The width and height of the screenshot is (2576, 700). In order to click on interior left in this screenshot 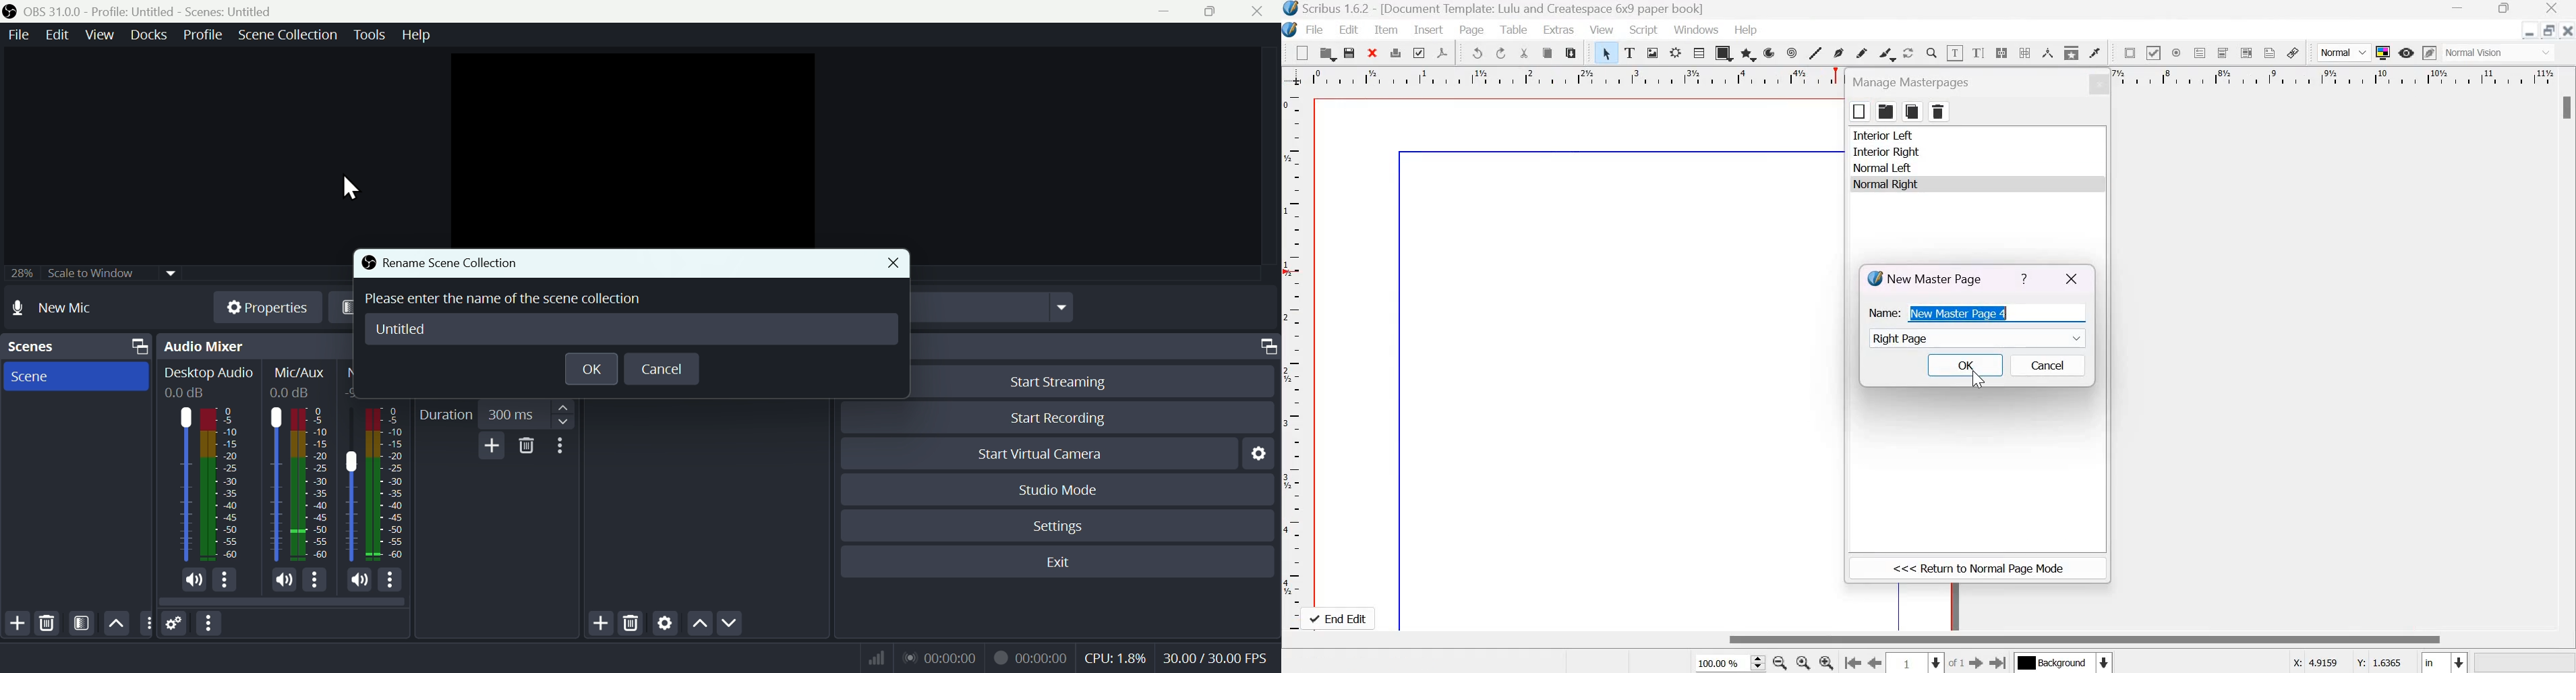, I will do `click(1887, 135)`.